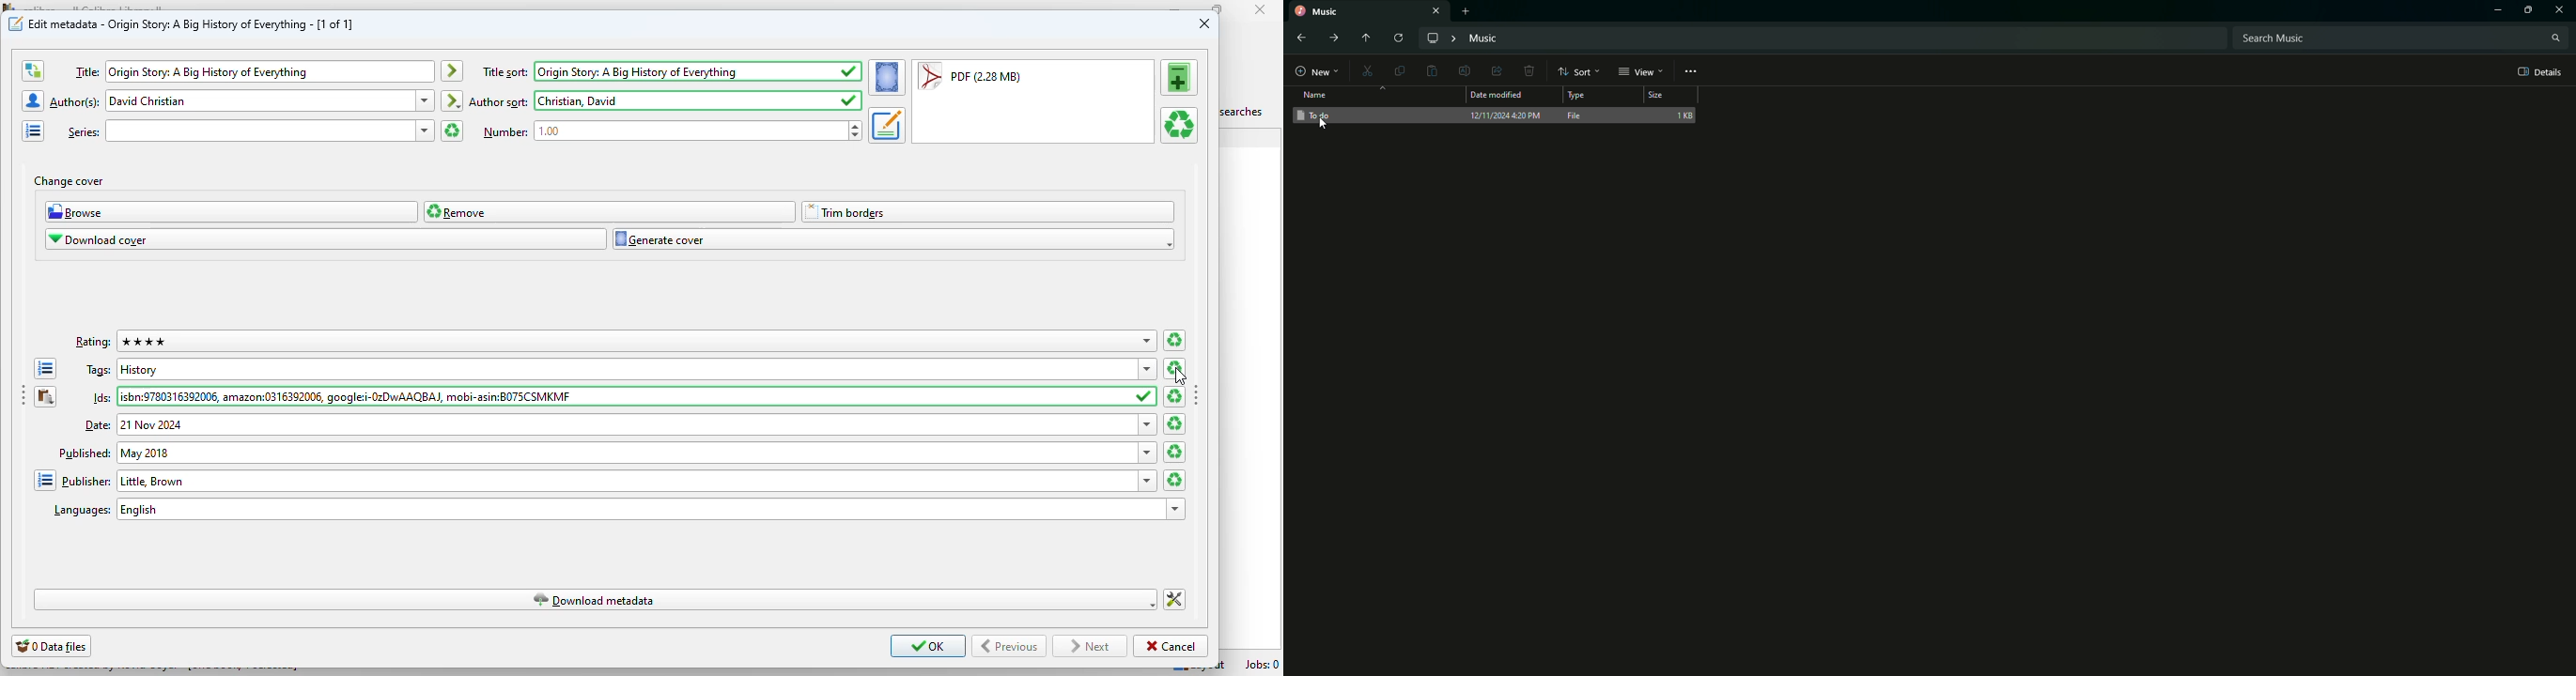 The width and height of the screenshot is (2576, 700). I want to click on open the tag editor, so click(45, 368).